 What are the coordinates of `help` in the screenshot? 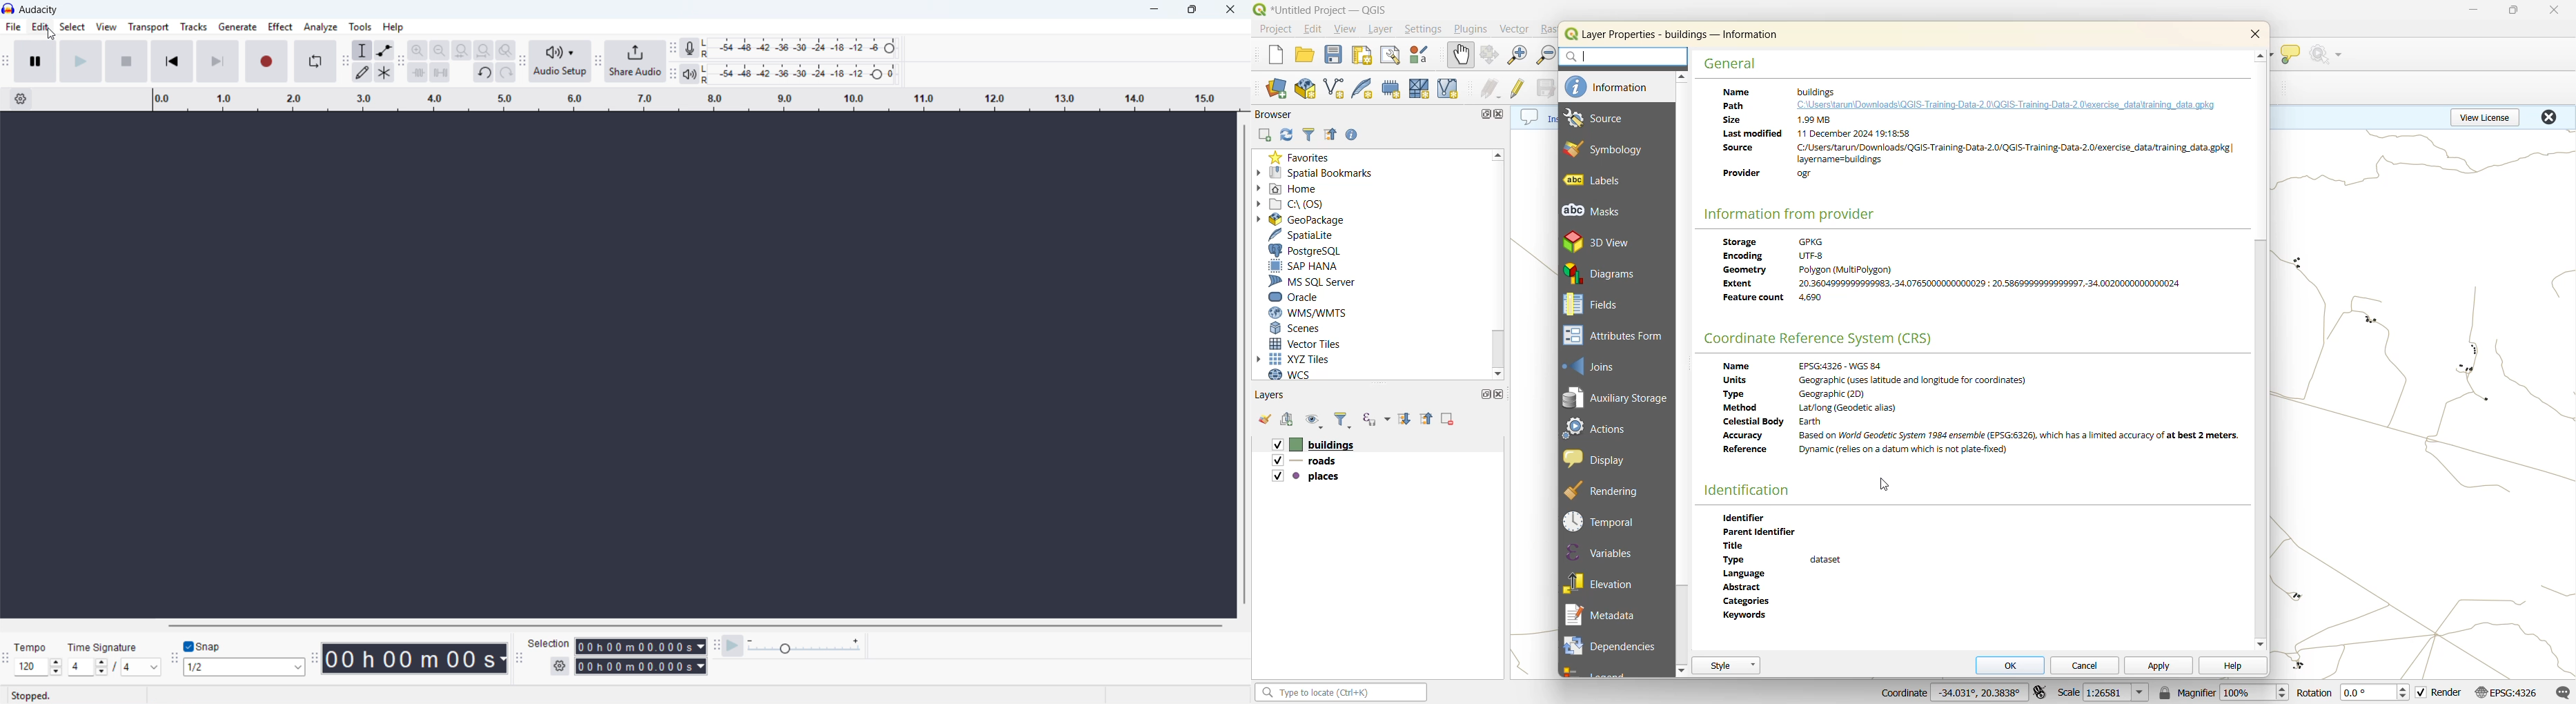 It's located at (2232, 666).